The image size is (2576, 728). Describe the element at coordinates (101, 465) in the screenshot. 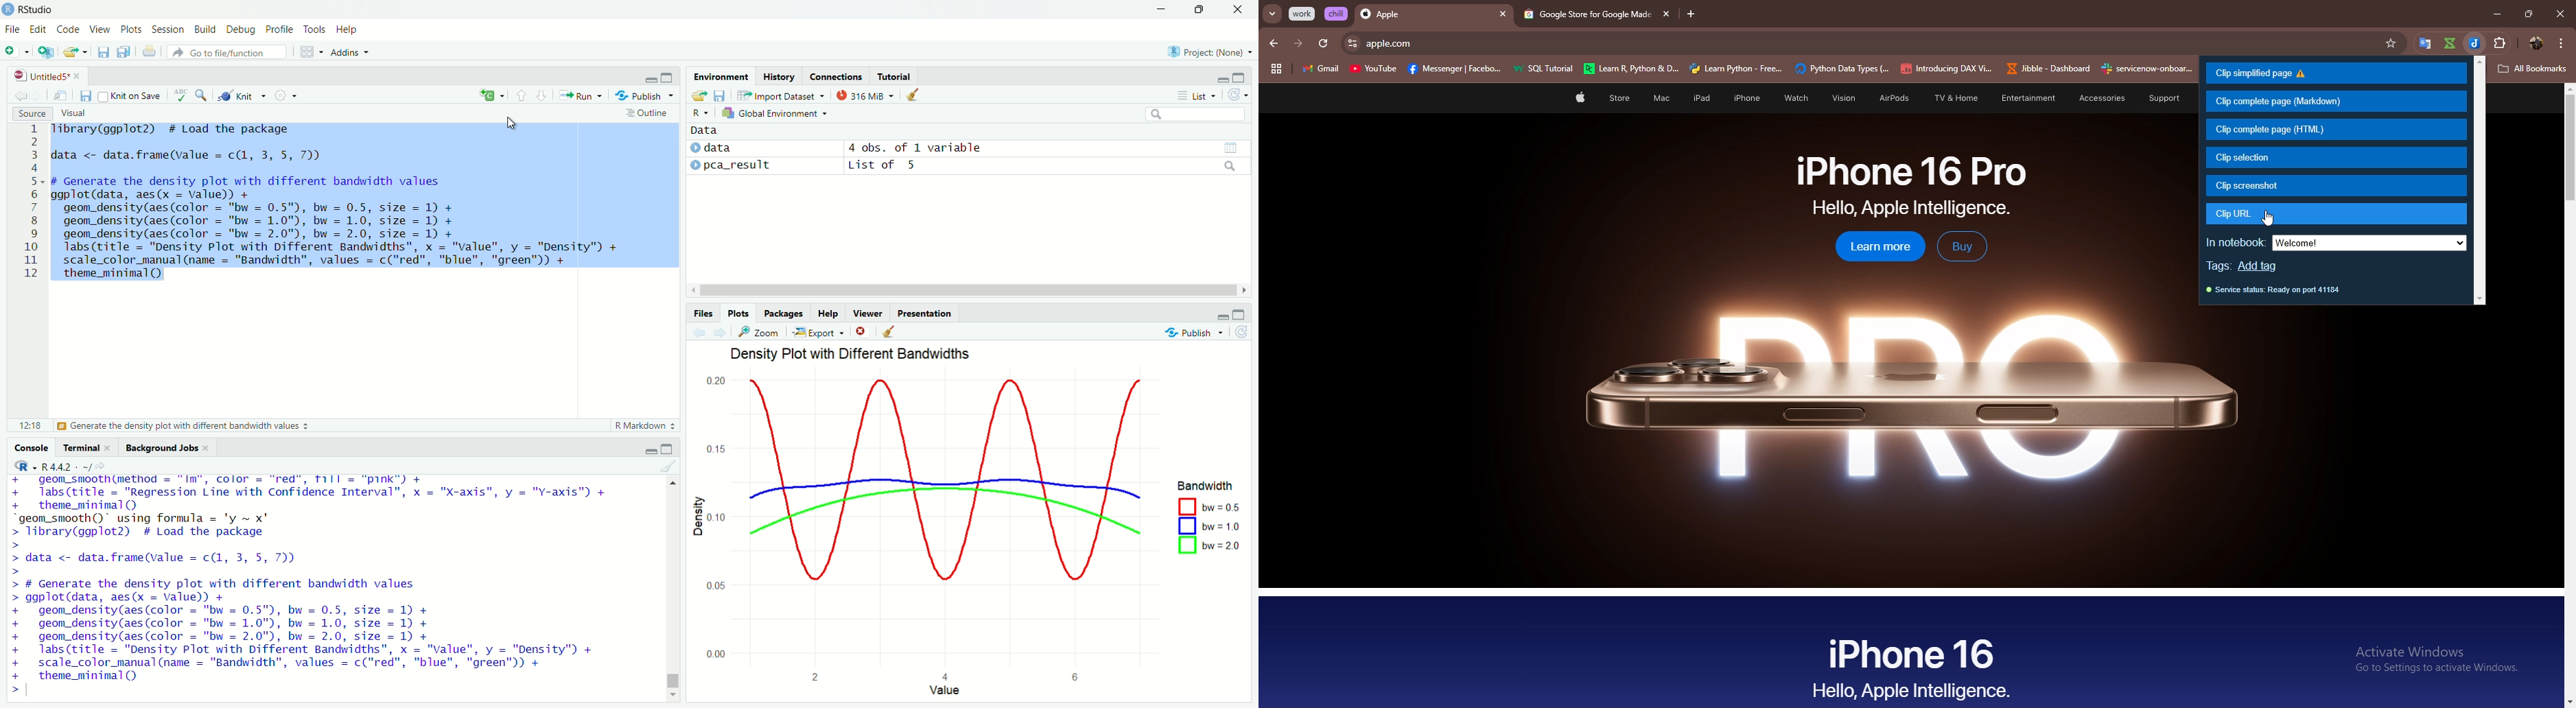

I see `View the current working current directory` at that location.